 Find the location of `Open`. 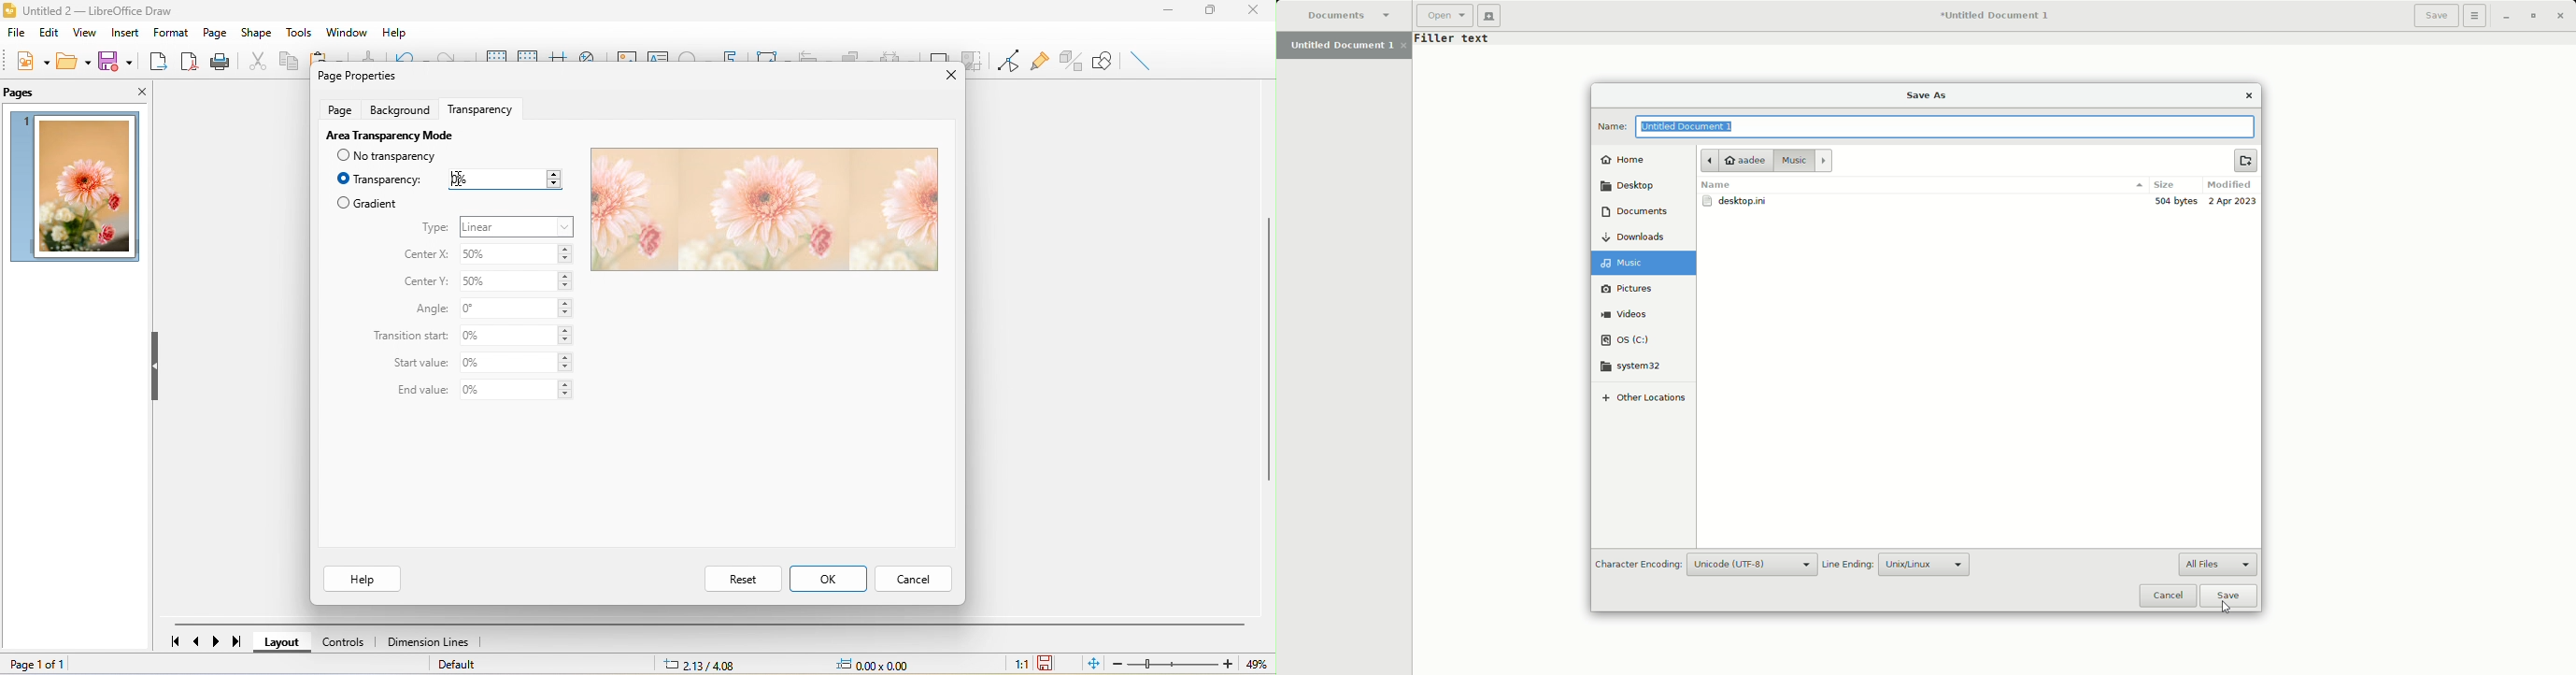

Open is located at coordinates (1444, 17).